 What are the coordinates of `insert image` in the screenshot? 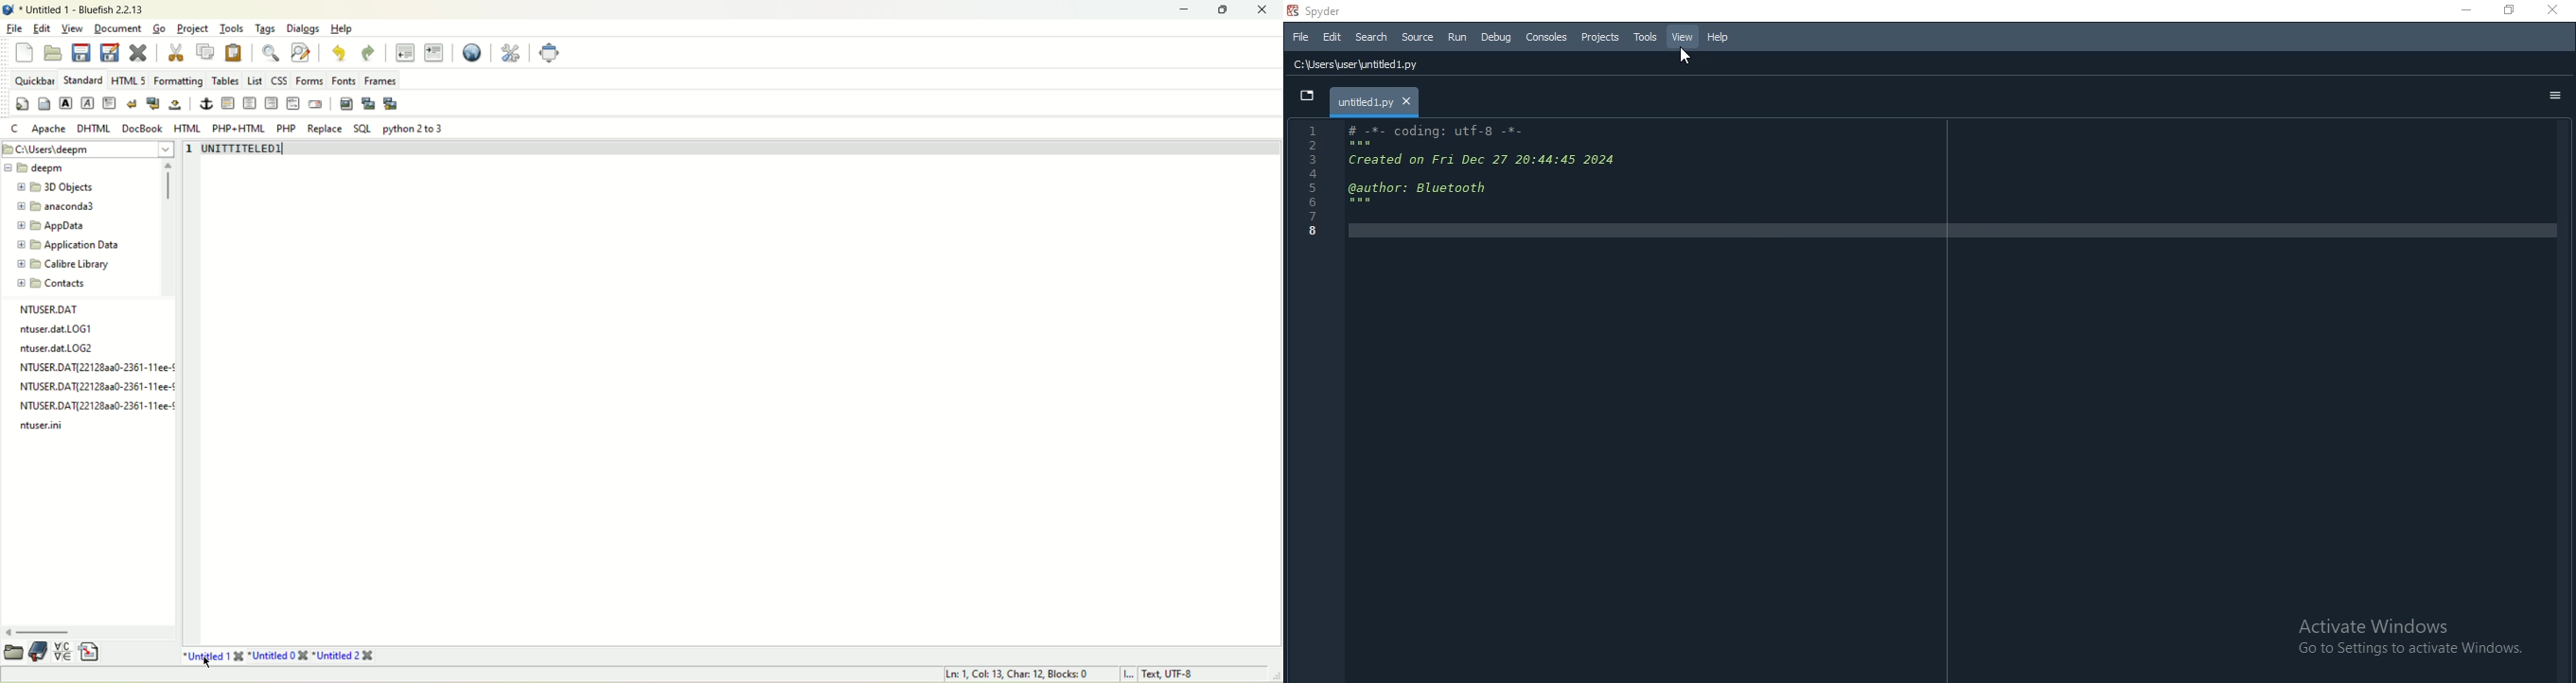 It's located at (345, 104).